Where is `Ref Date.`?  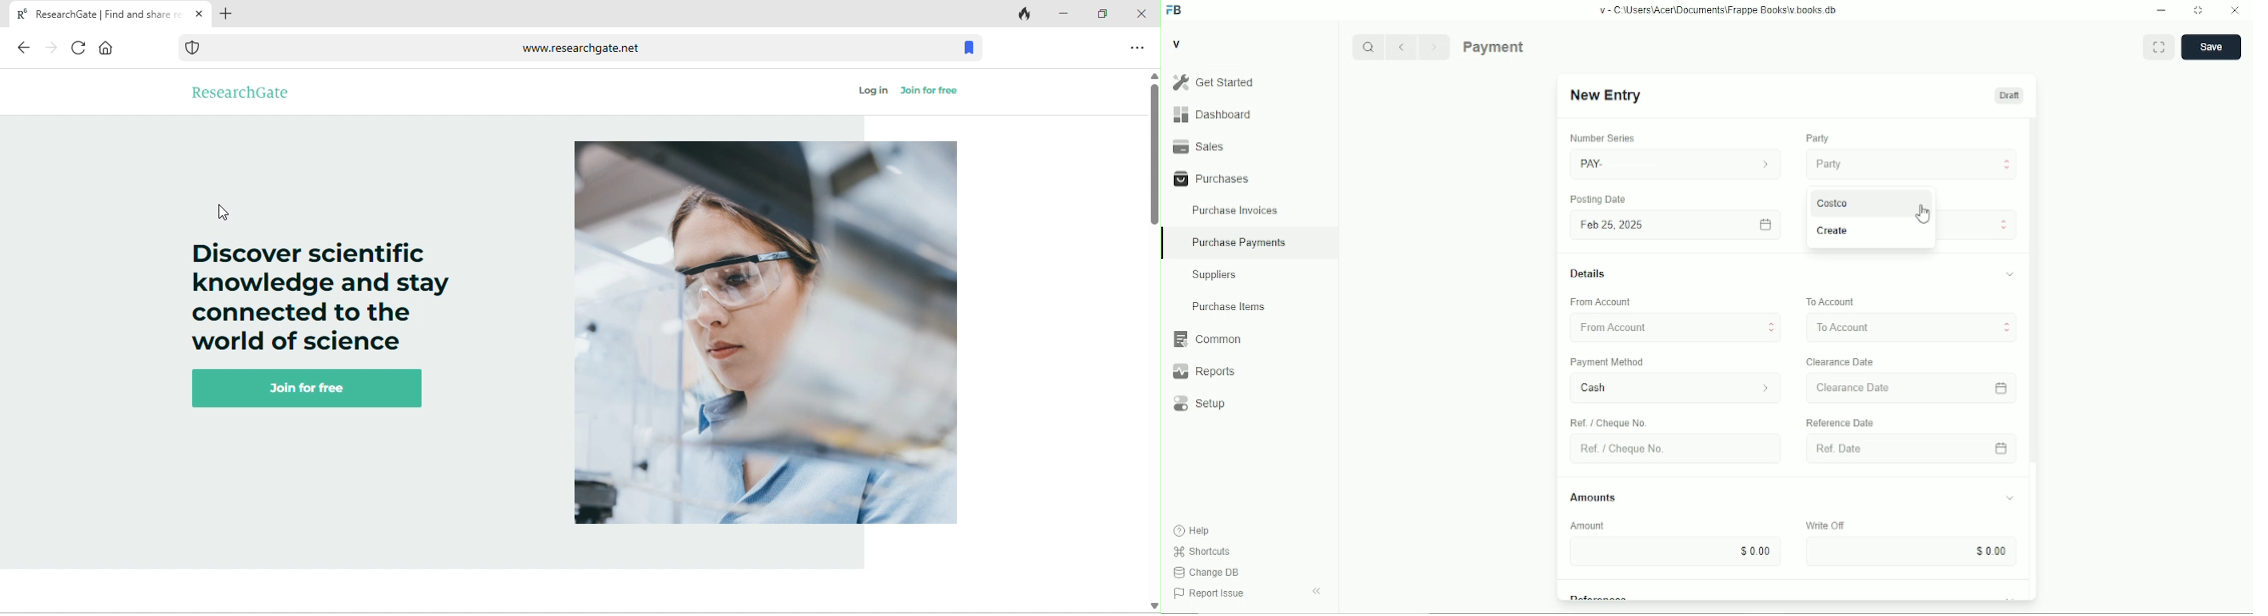
Ref Date. is located at coordinates (1899, 447).